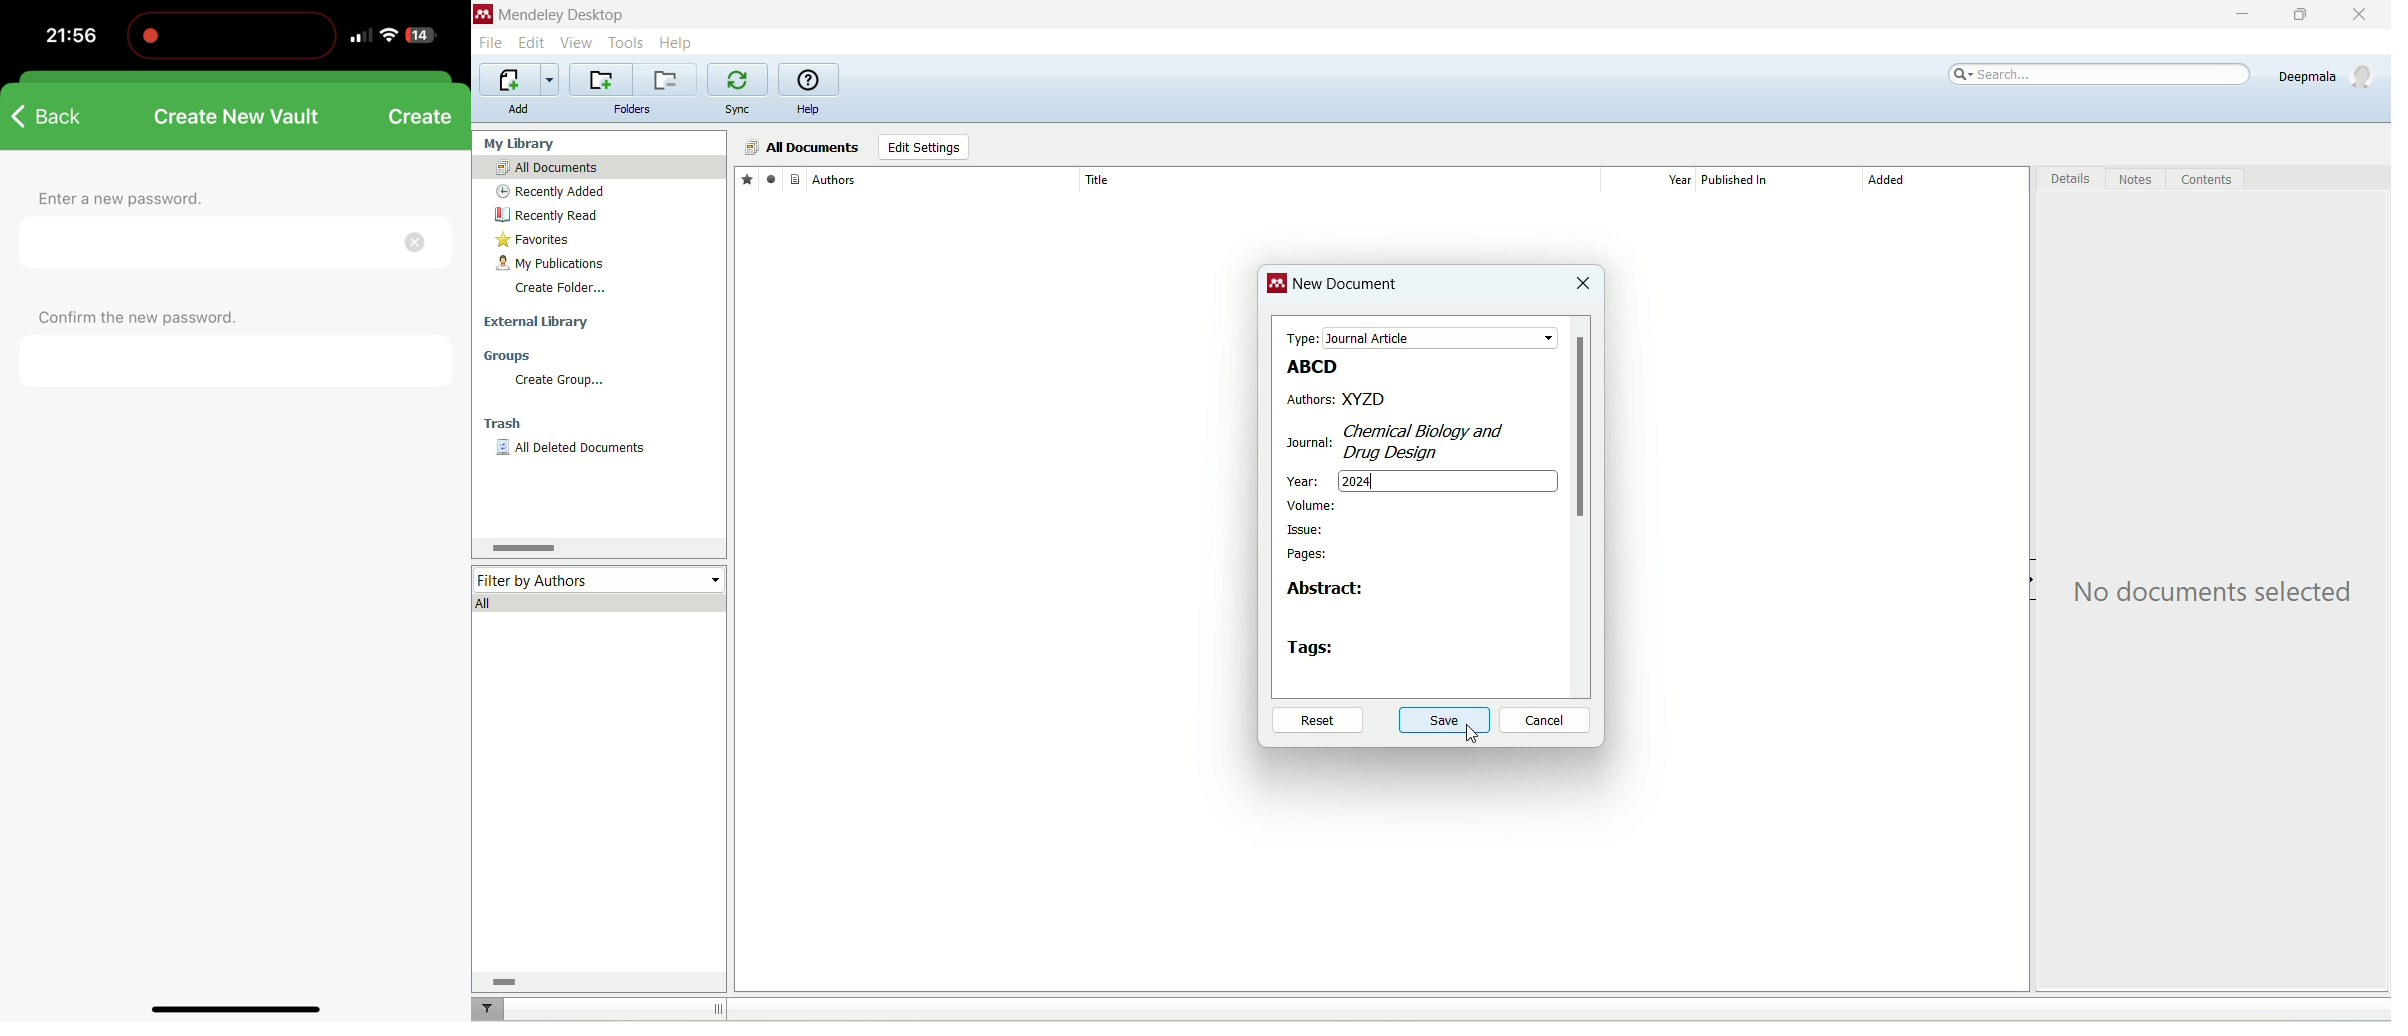 Image resolution: width=2408 pixels, height=1036 pixels. I want to click on trash, so click(506, 426).